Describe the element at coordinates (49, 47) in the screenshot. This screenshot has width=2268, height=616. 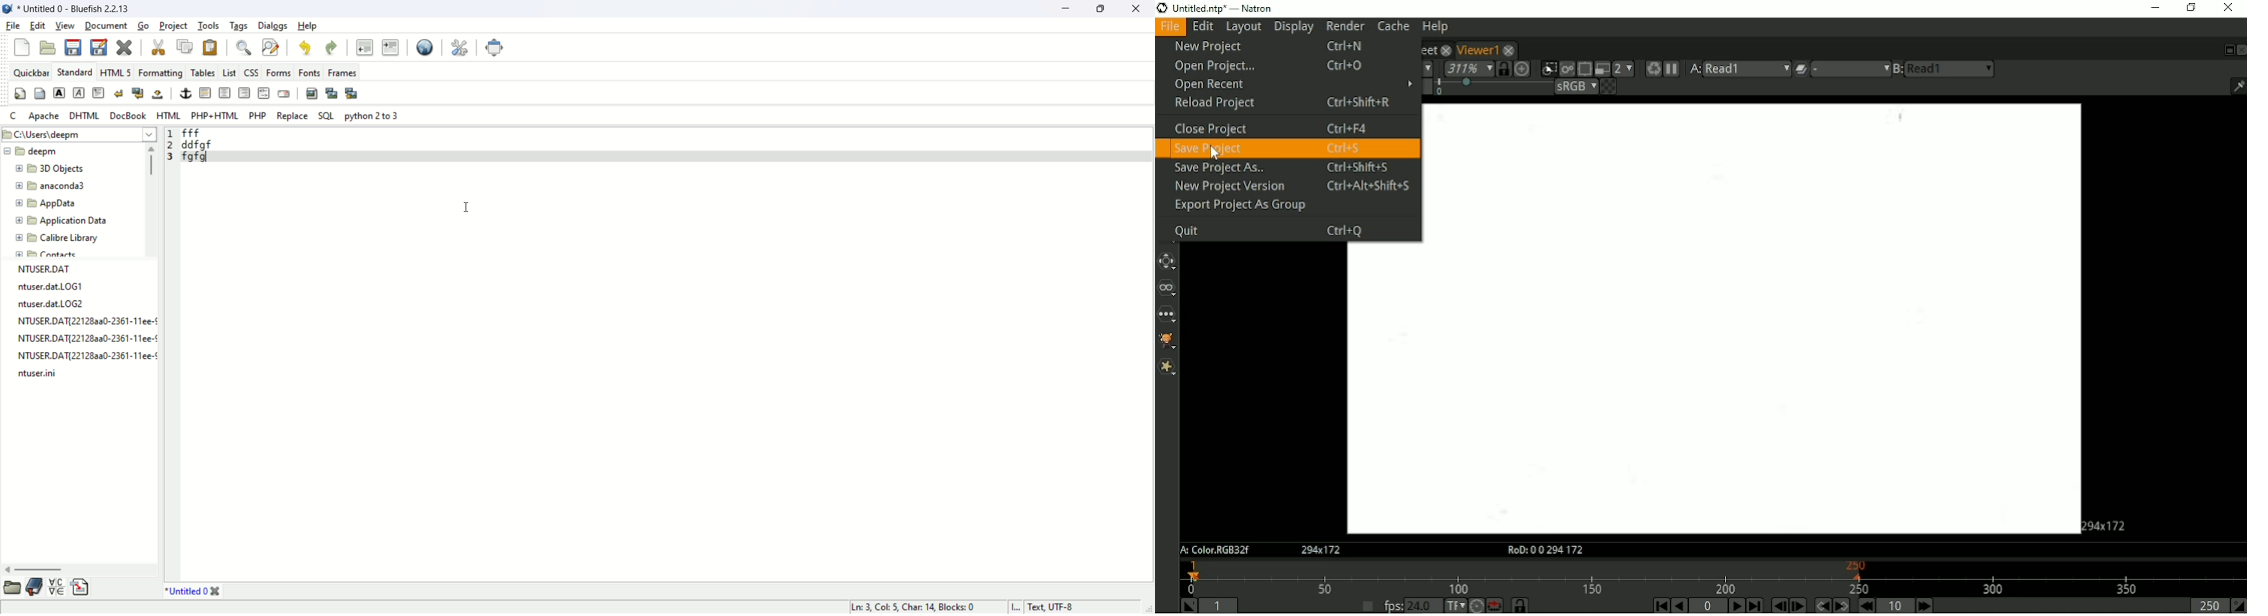
I see `open` at that location.